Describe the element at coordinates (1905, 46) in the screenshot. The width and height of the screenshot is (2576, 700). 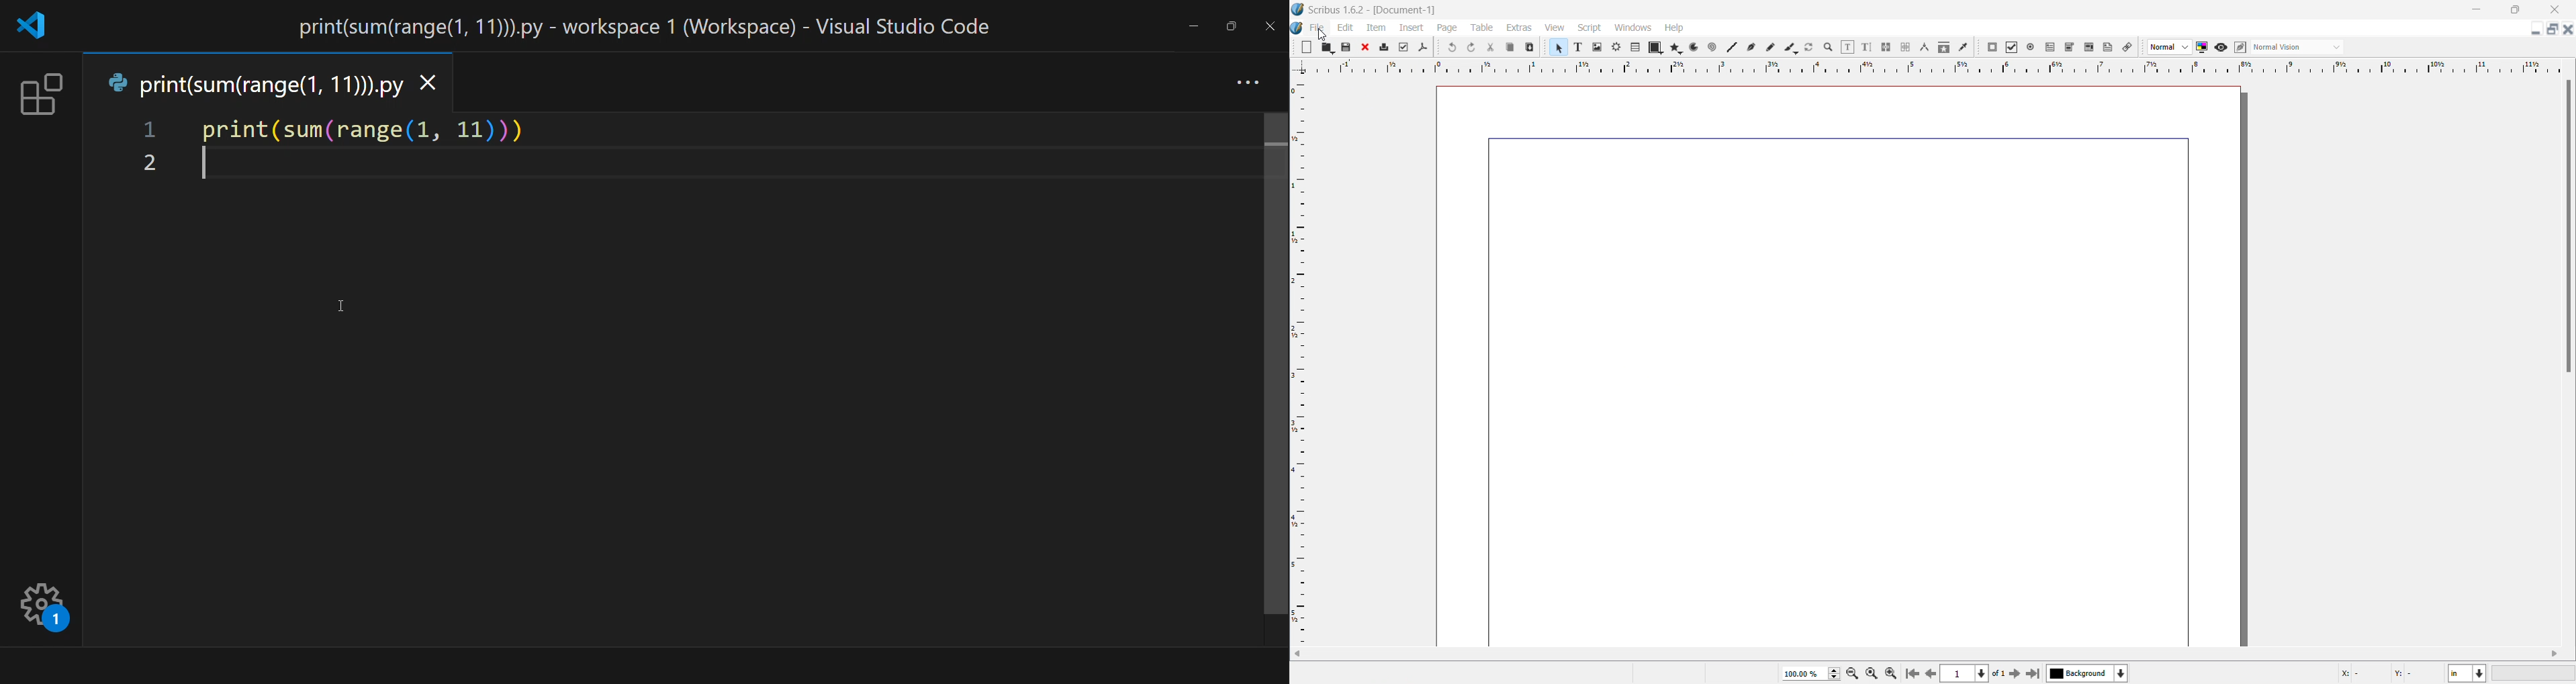
I see `icon` at that location.